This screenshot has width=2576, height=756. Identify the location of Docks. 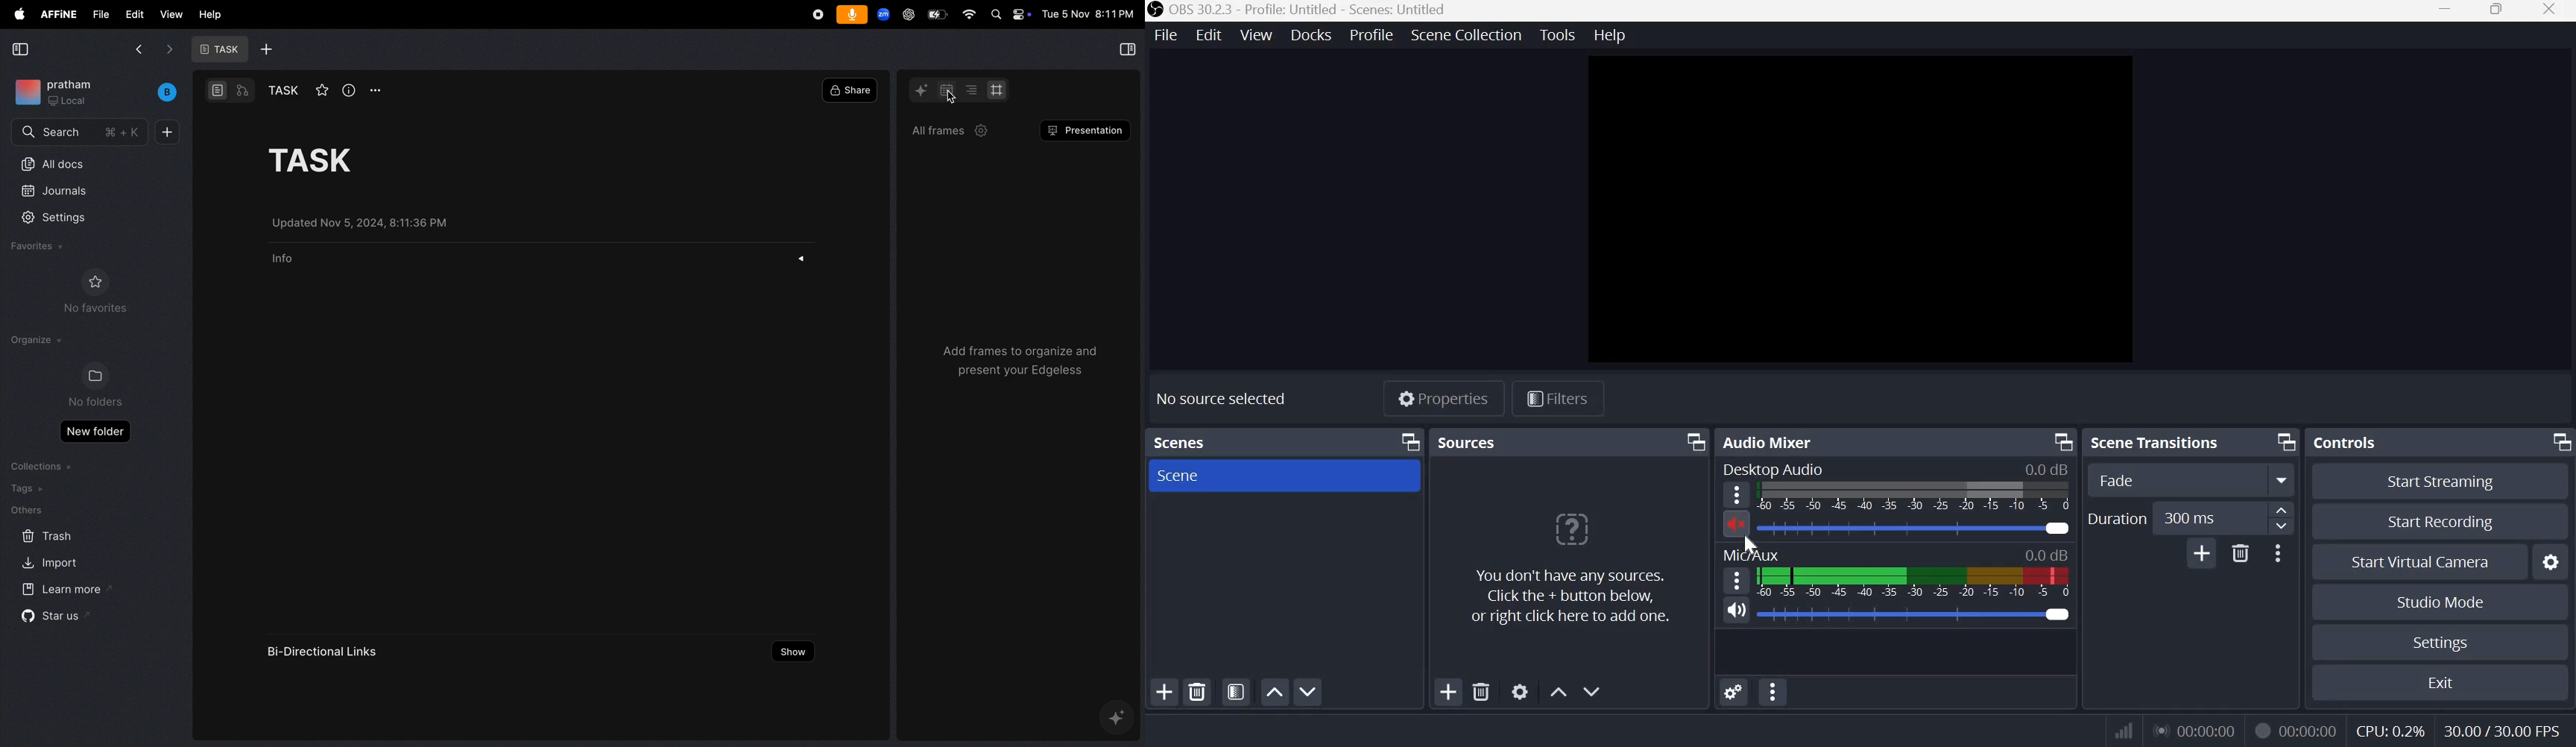
(1313, 35).